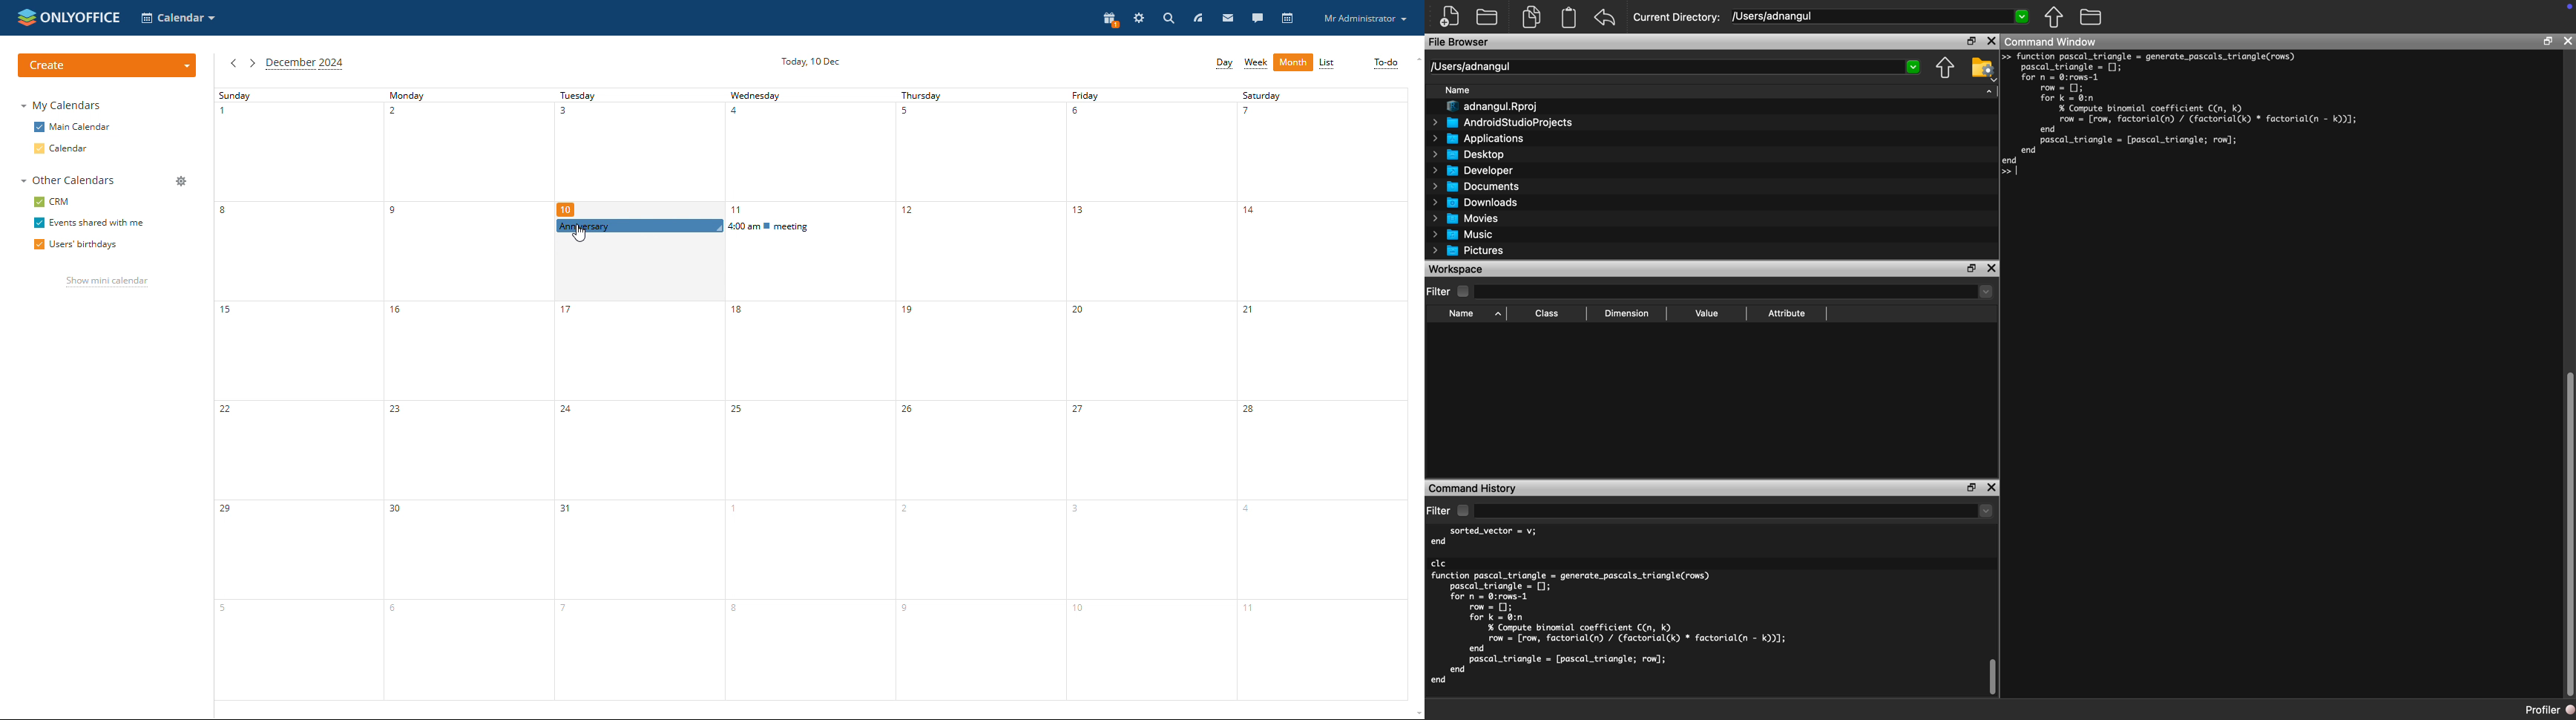  What do you see at coordinates (1476, 187) in the screenshot?
I see `Documents` at bounding box center [1476, 187].